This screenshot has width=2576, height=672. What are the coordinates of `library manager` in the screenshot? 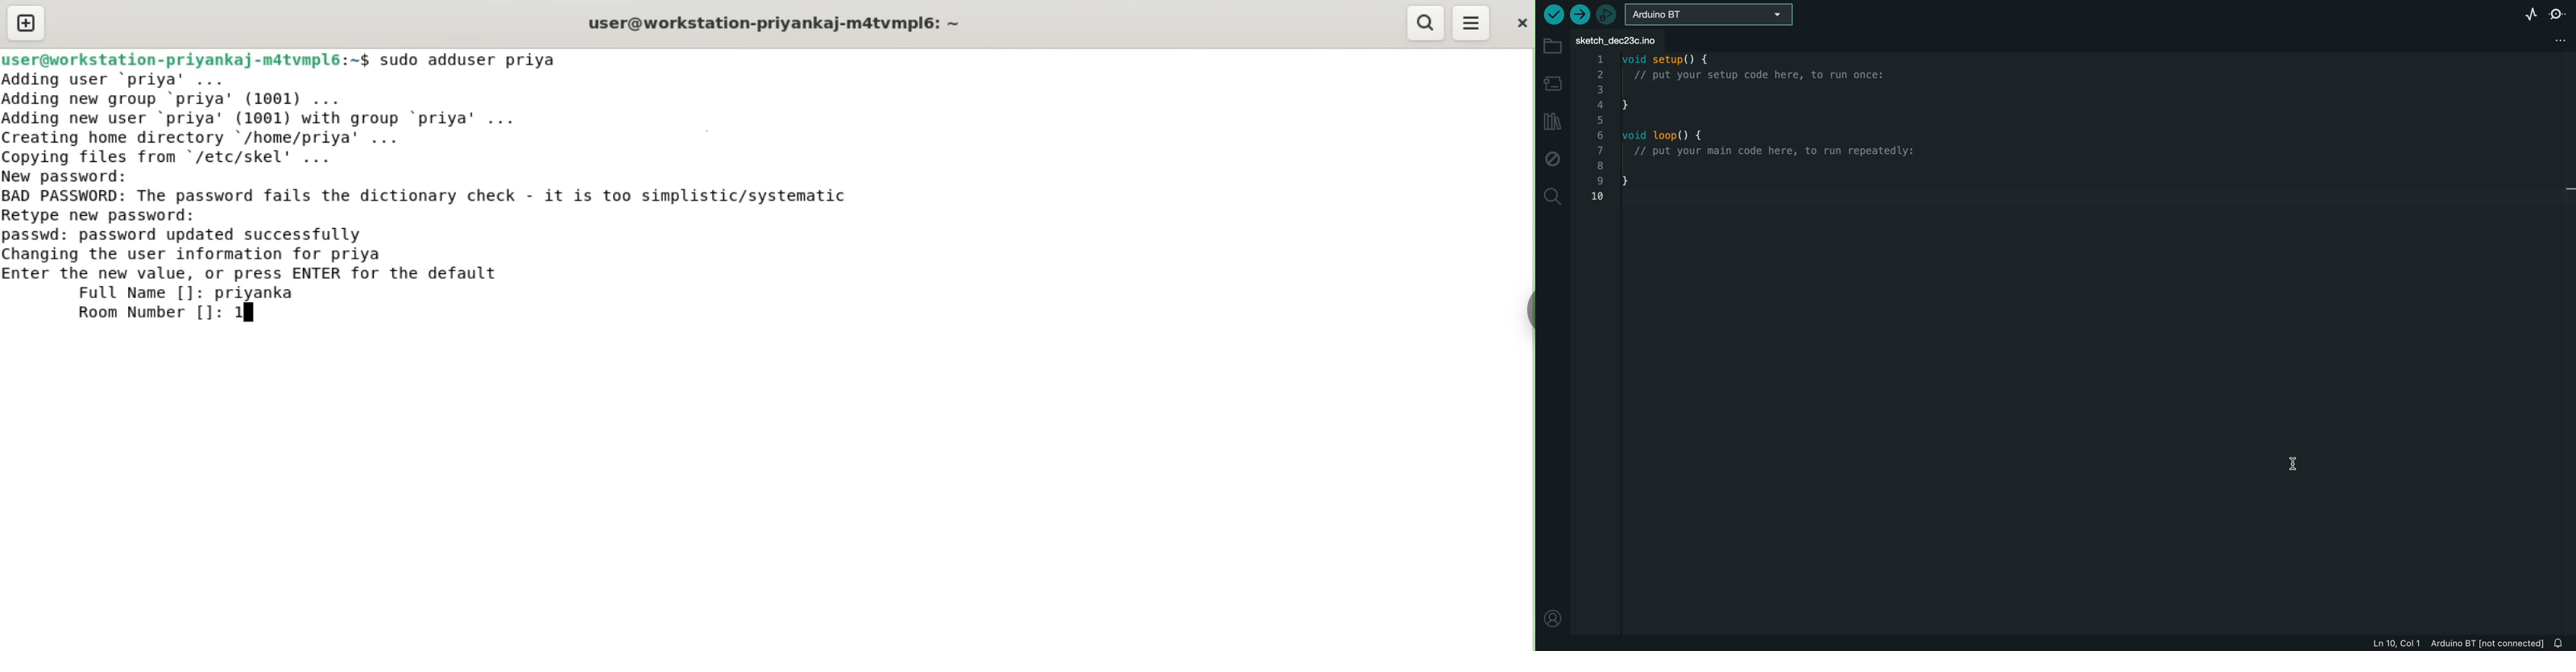 It's located at (1552, 120).